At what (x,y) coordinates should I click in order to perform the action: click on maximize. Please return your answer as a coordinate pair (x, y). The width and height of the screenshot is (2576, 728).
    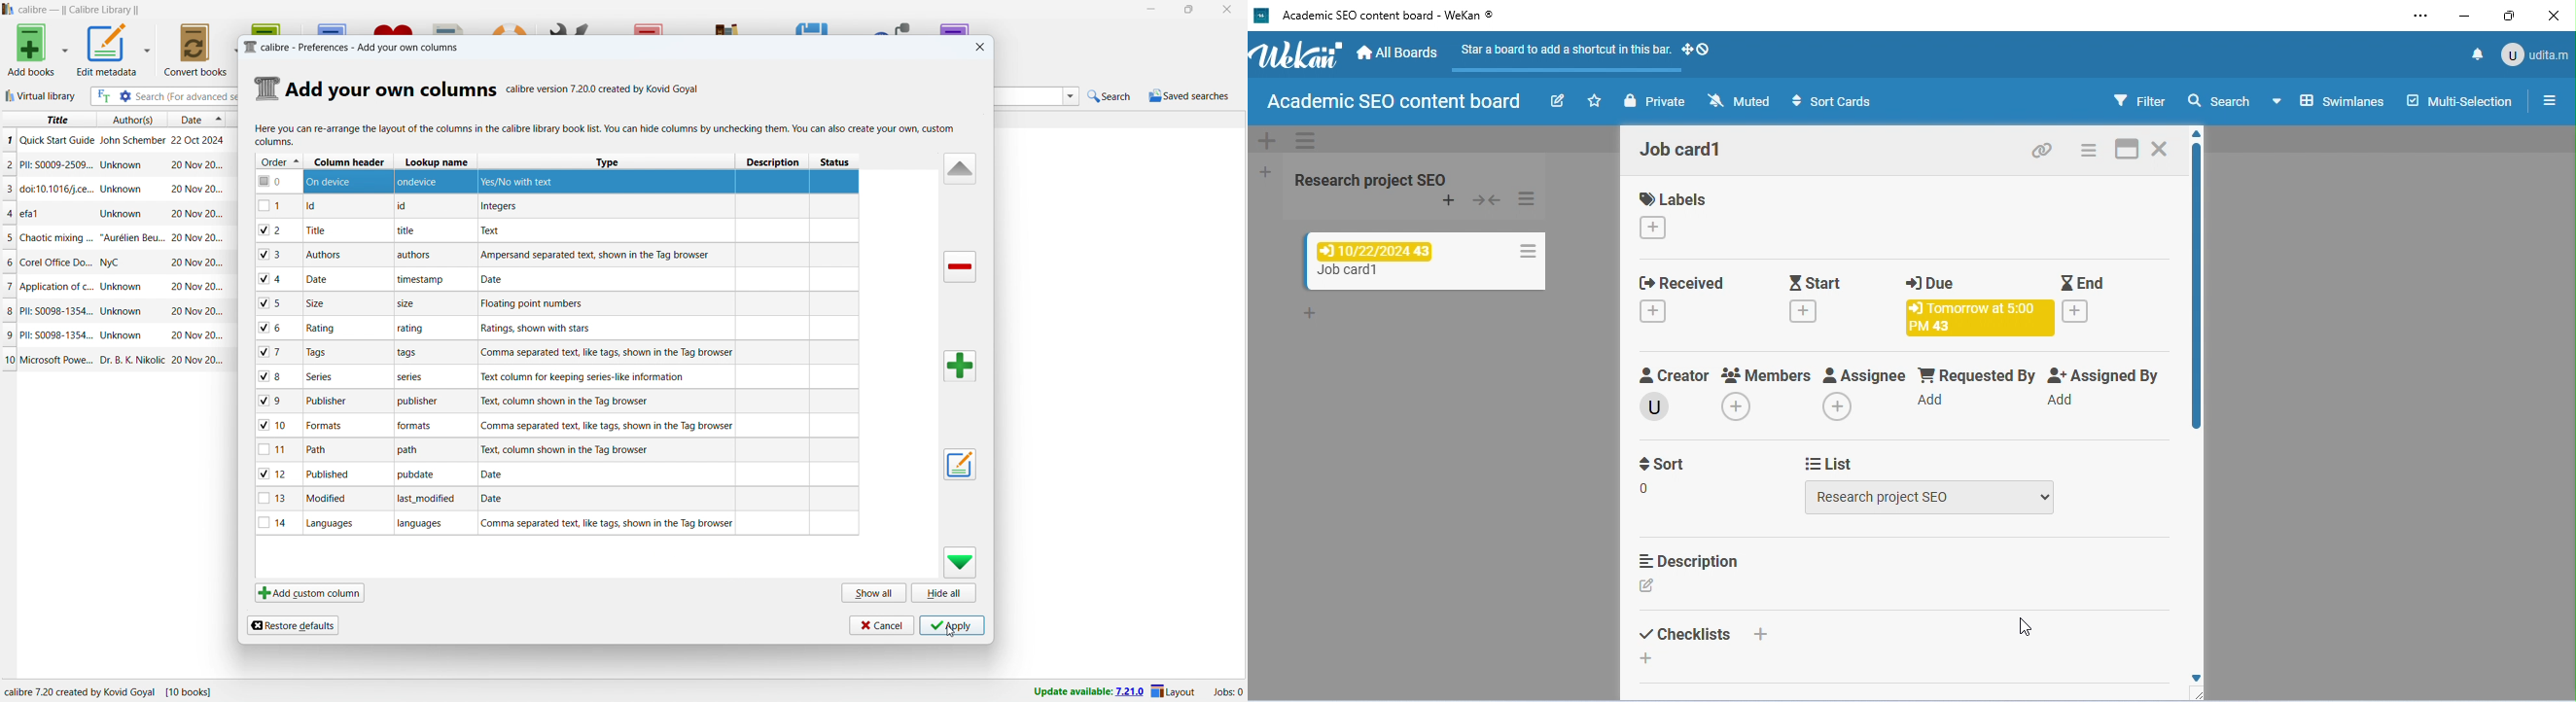
    Looking at the image, I should click on (2510, 17).